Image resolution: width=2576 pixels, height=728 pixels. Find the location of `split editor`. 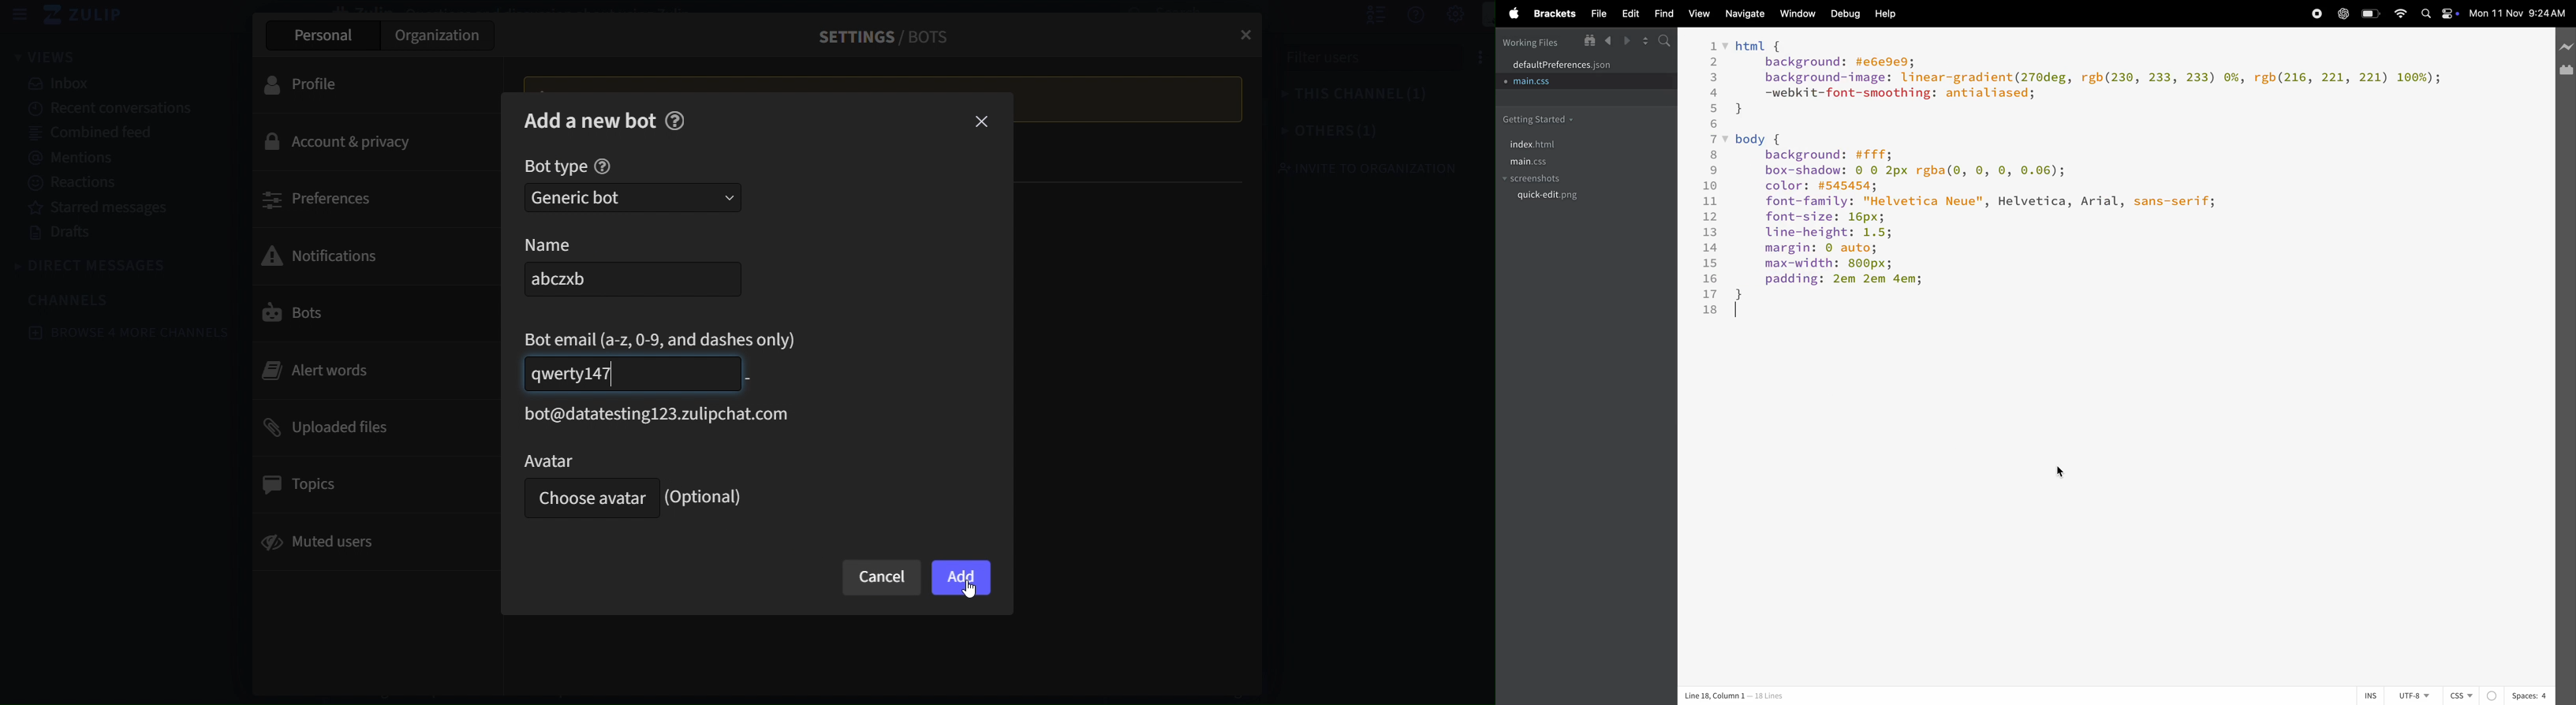

split editor is located at coordinates (1646, 42).